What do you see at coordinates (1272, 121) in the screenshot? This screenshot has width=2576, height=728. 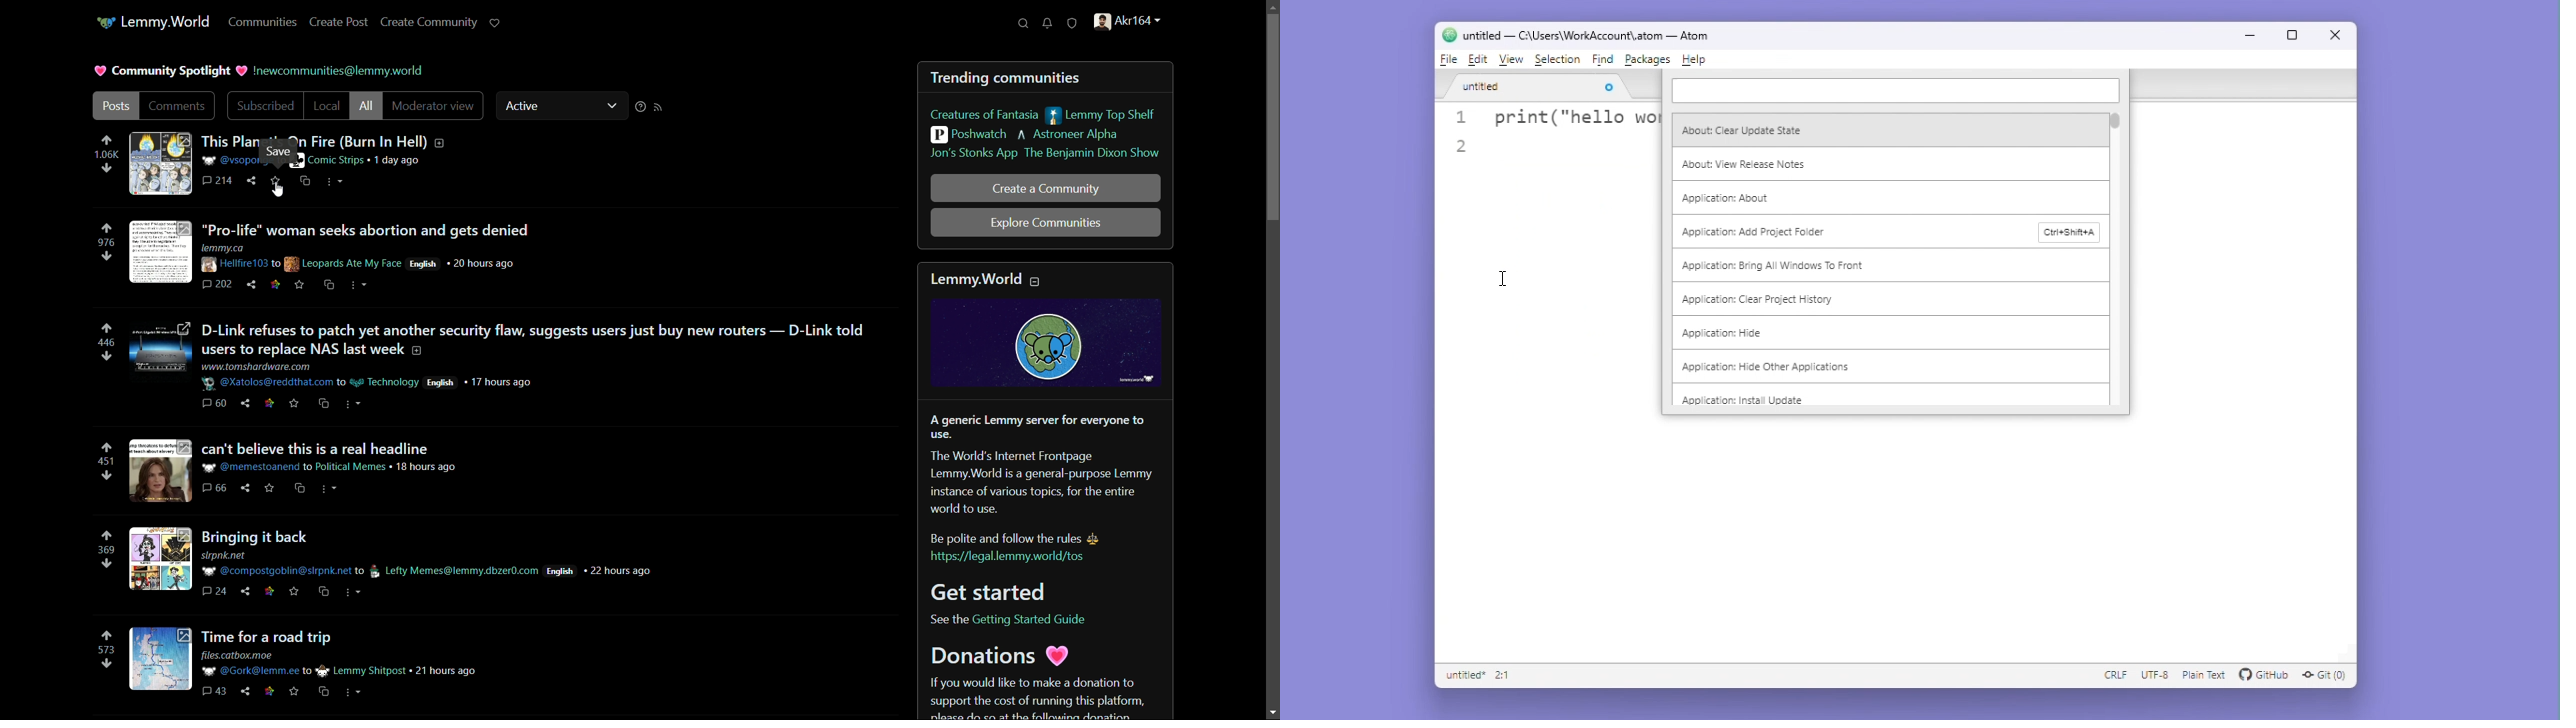 I see `scroll bar` at bounding box center [1272, 121].